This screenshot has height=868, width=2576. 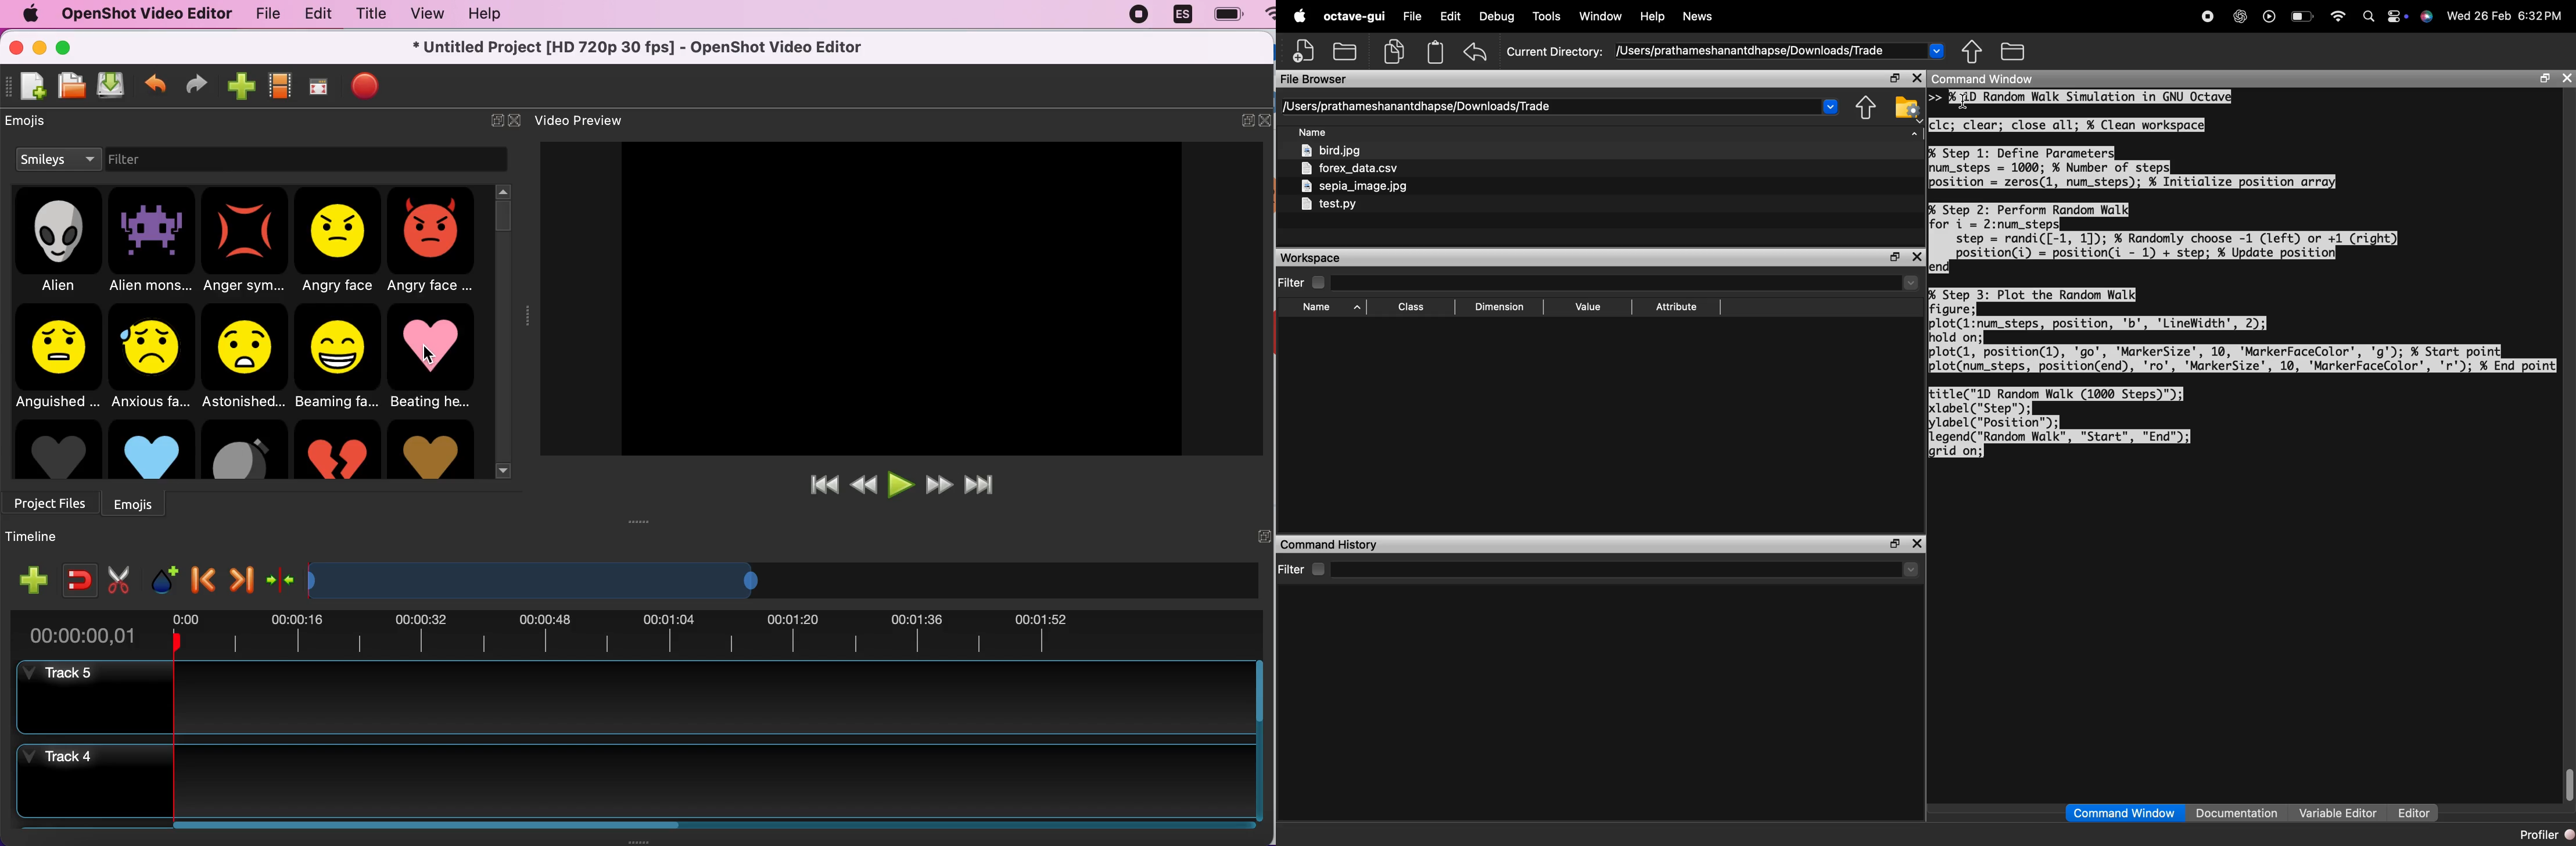 I want to click on full screen, so click(x=318, y=88).